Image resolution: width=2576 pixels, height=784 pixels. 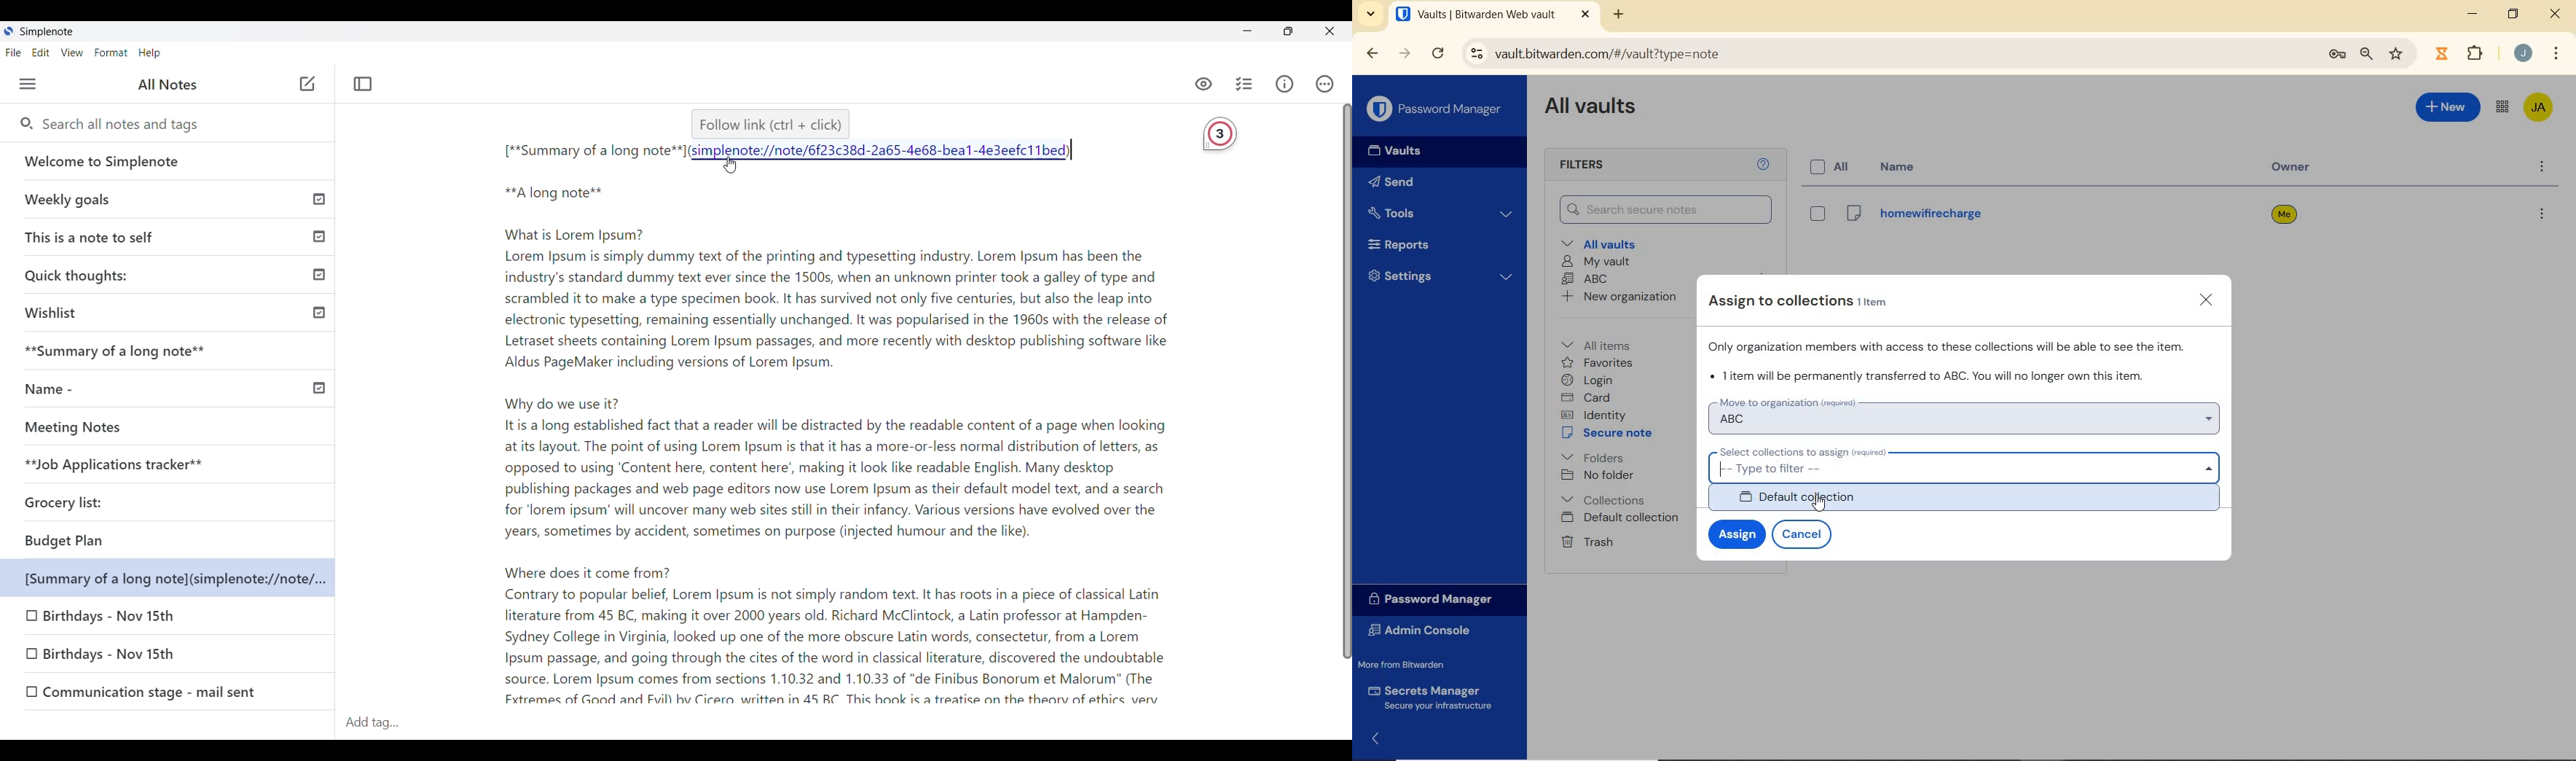 I want to click on owner, so click(x=2296, y=168).